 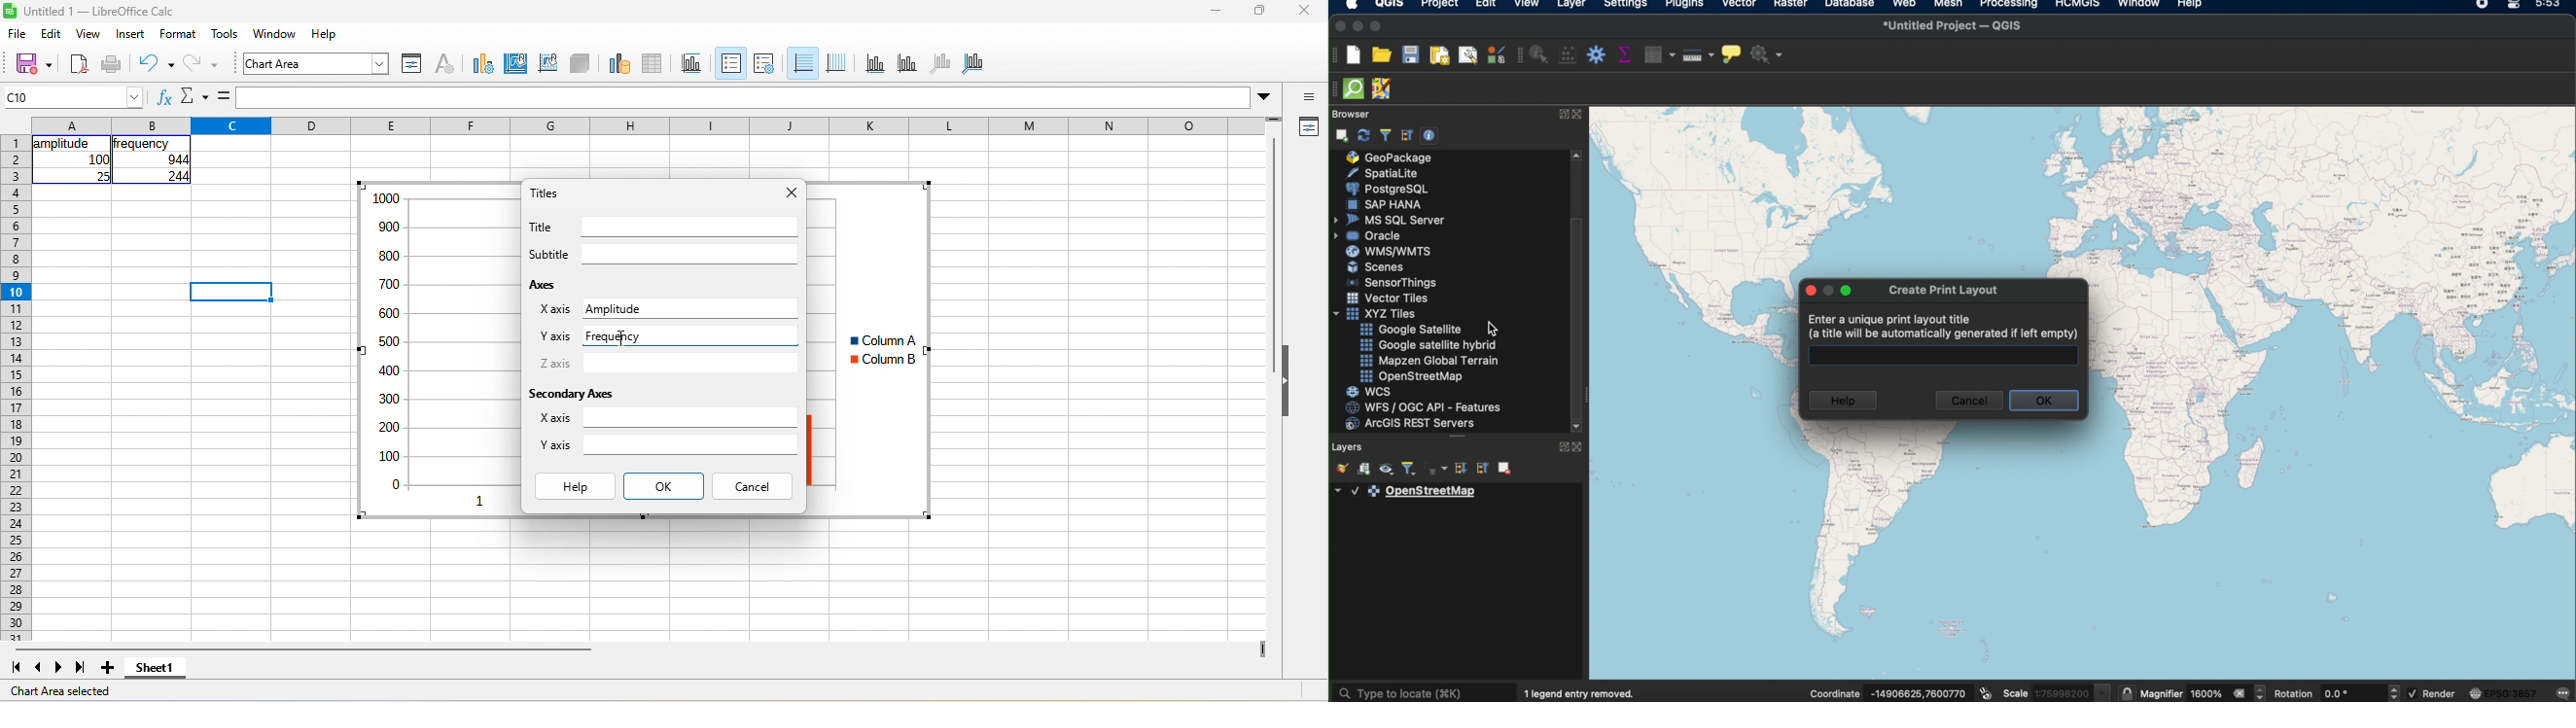 I want to click on Subtitle, so click(x=549, y=254).